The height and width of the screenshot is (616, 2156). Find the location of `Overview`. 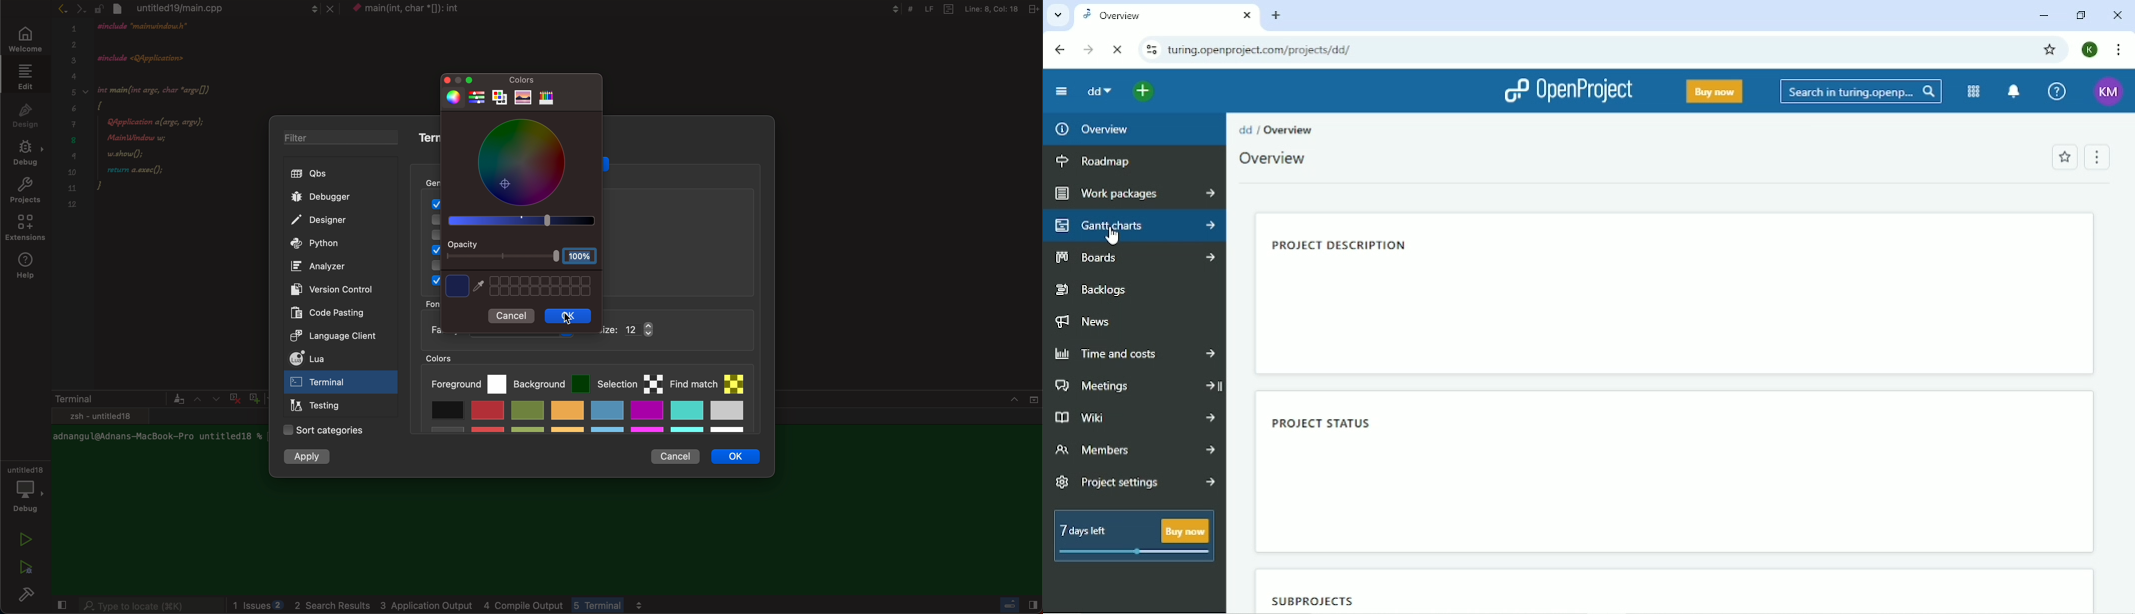

Overview is located at coordinates (1094, 129).